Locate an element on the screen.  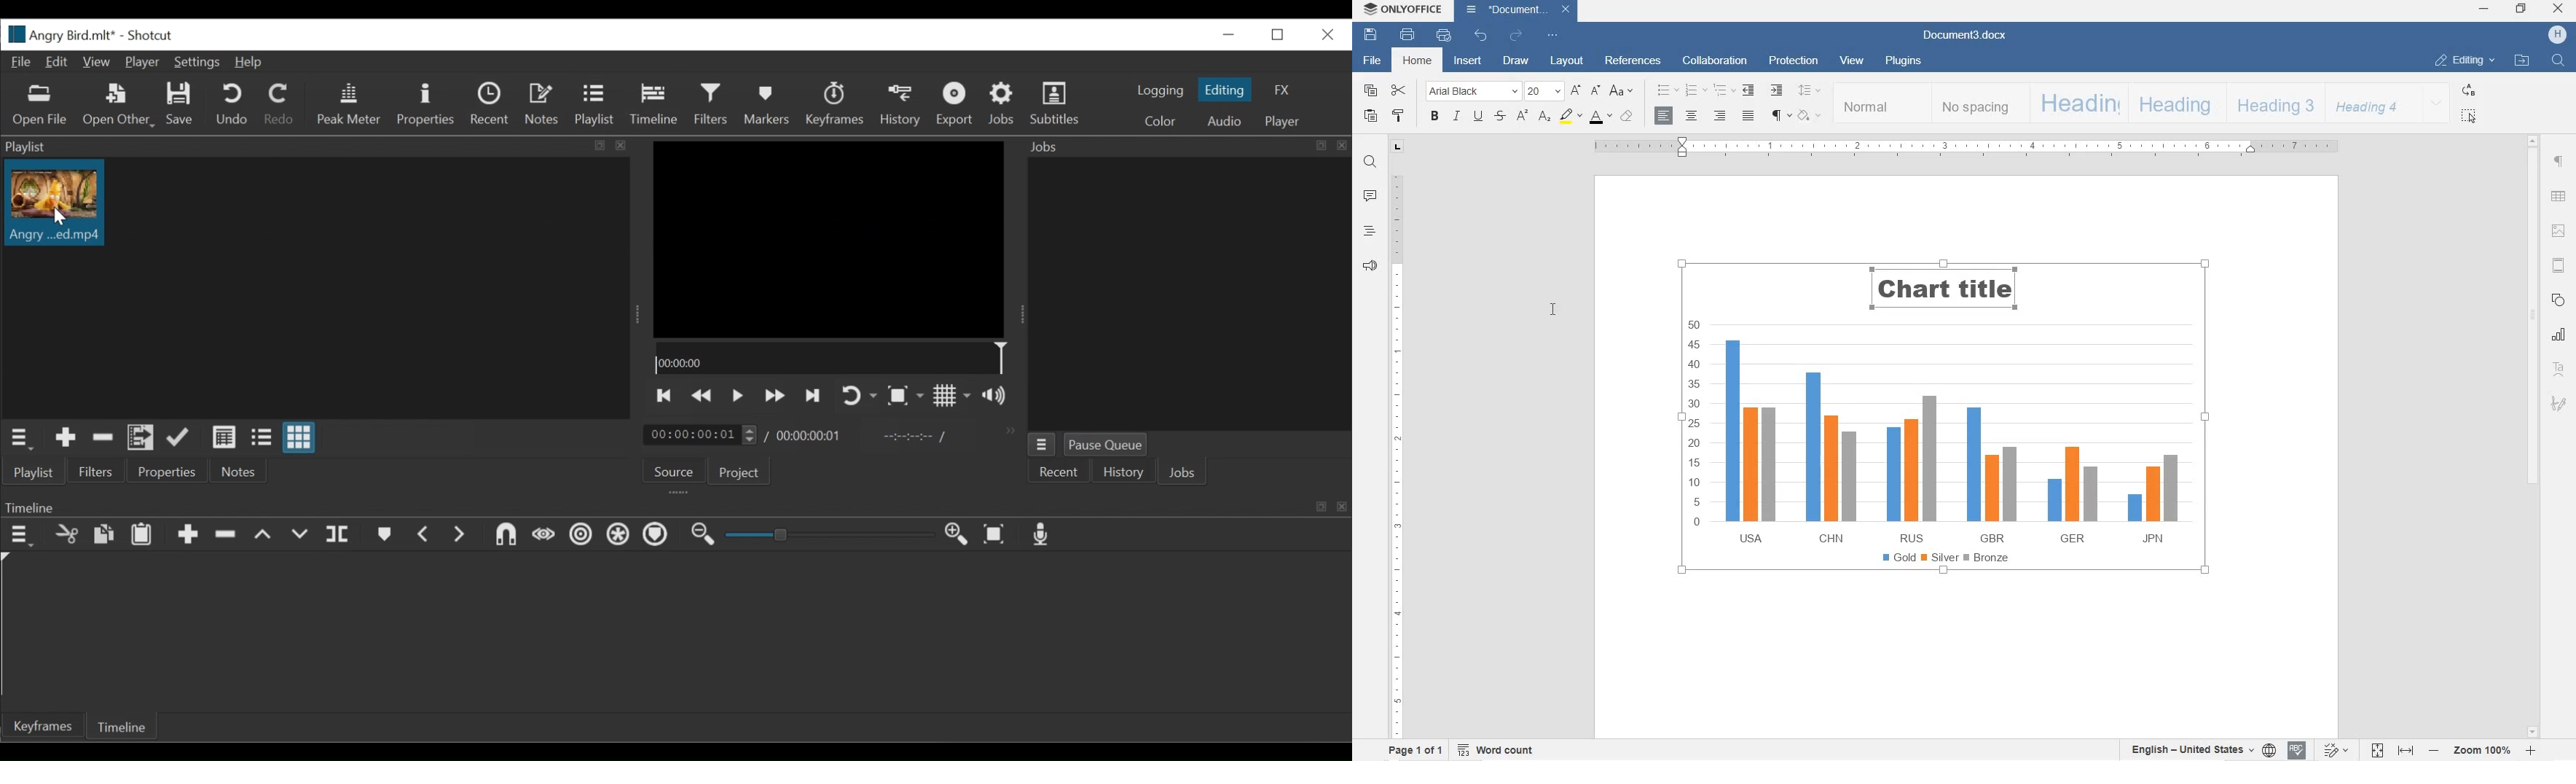
Next Marker is located at coordinates (463, 536).